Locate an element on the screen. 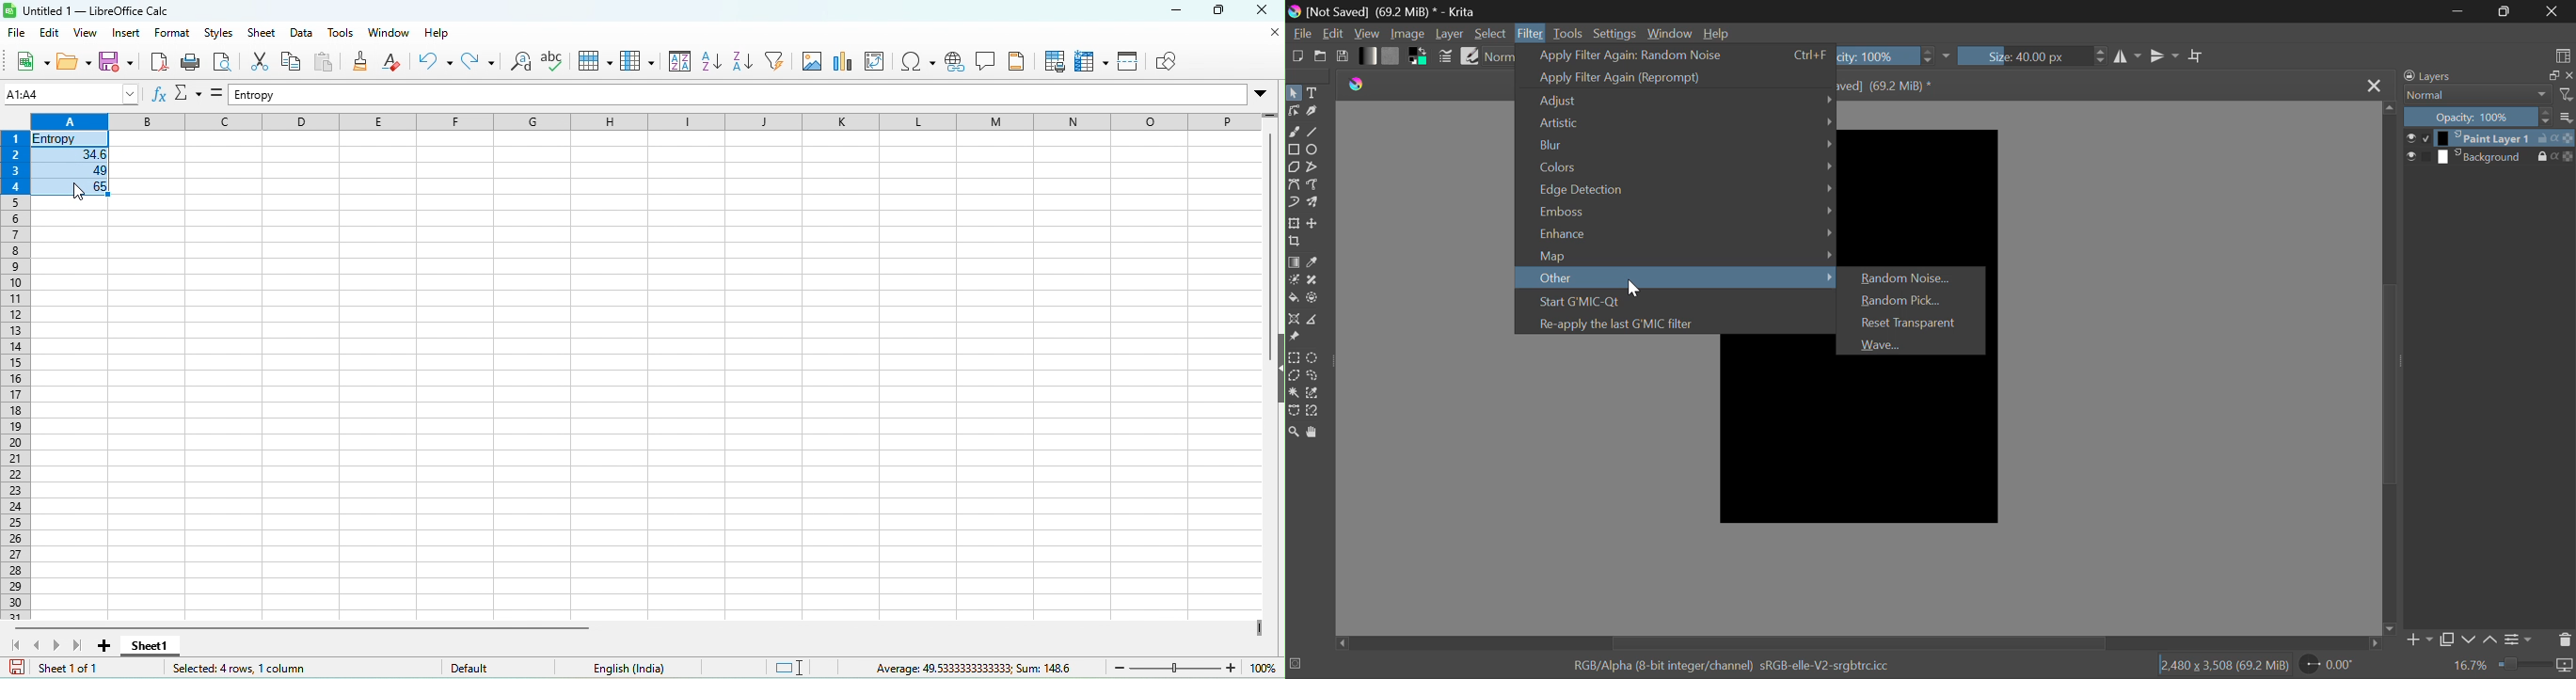  Close is located at coordinates (2553, 11).